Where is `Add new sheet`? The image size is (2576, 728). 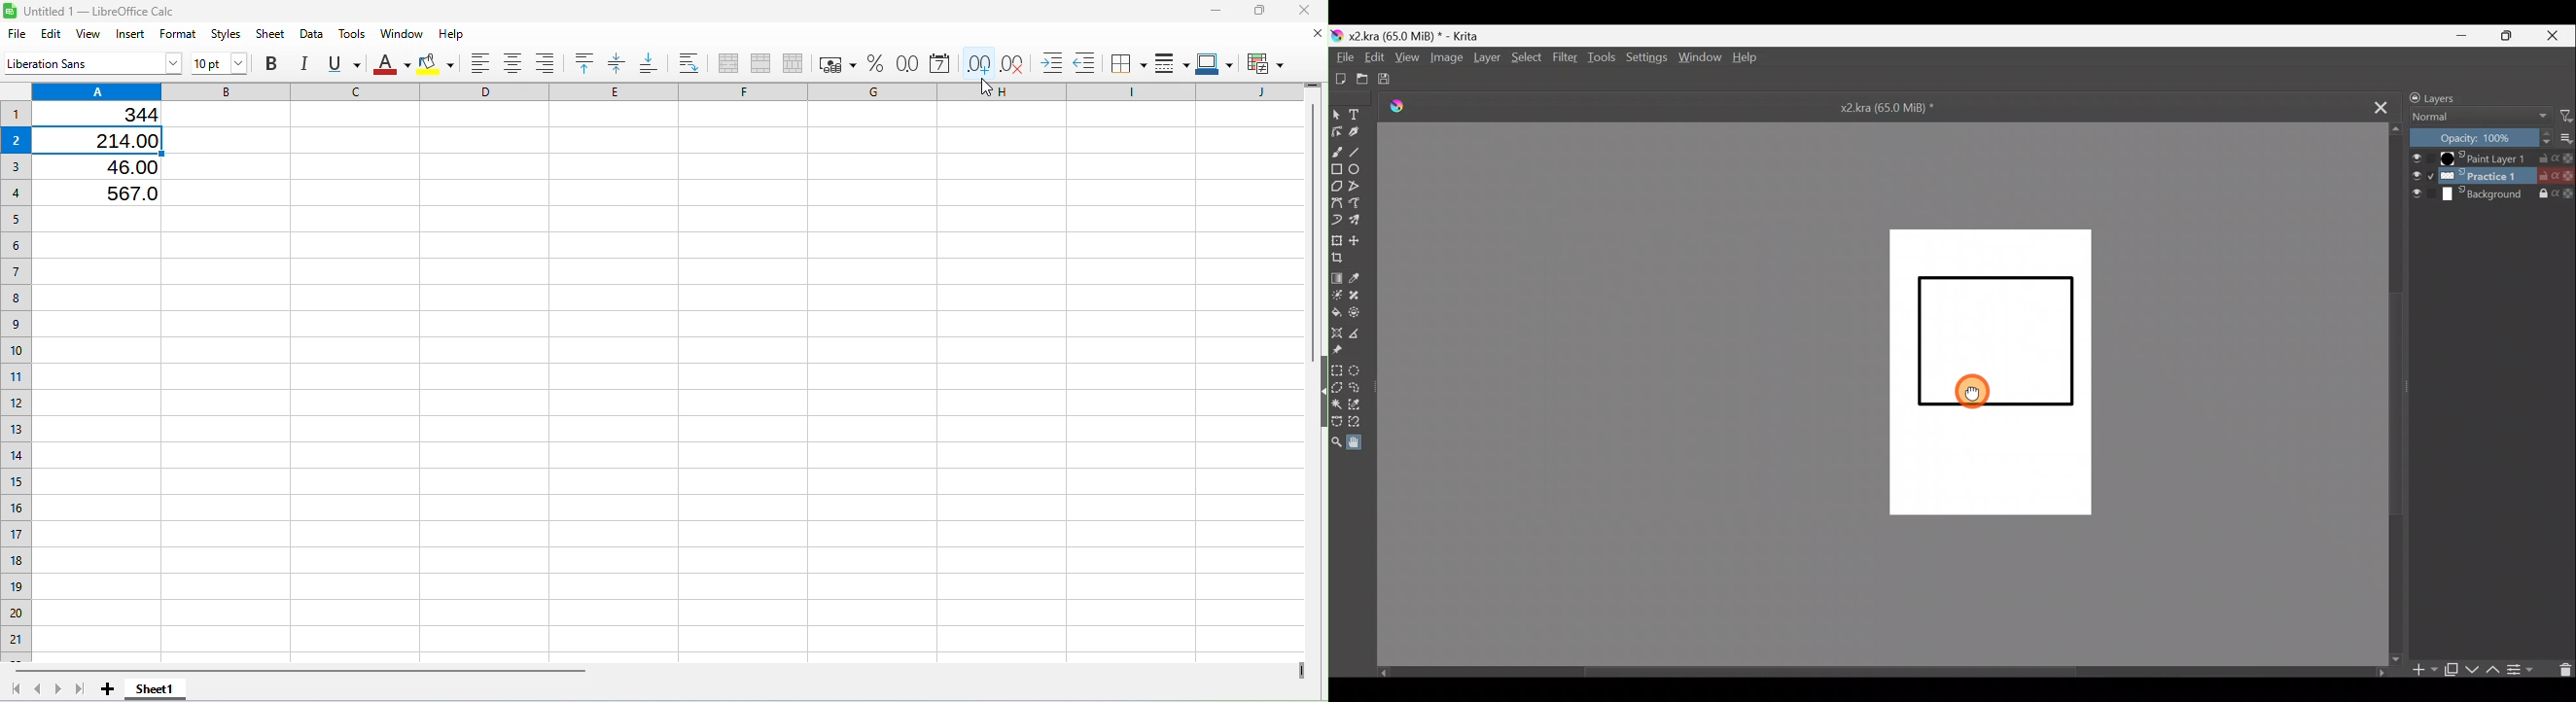 Add new sheet is located at coordinates (108, 689).